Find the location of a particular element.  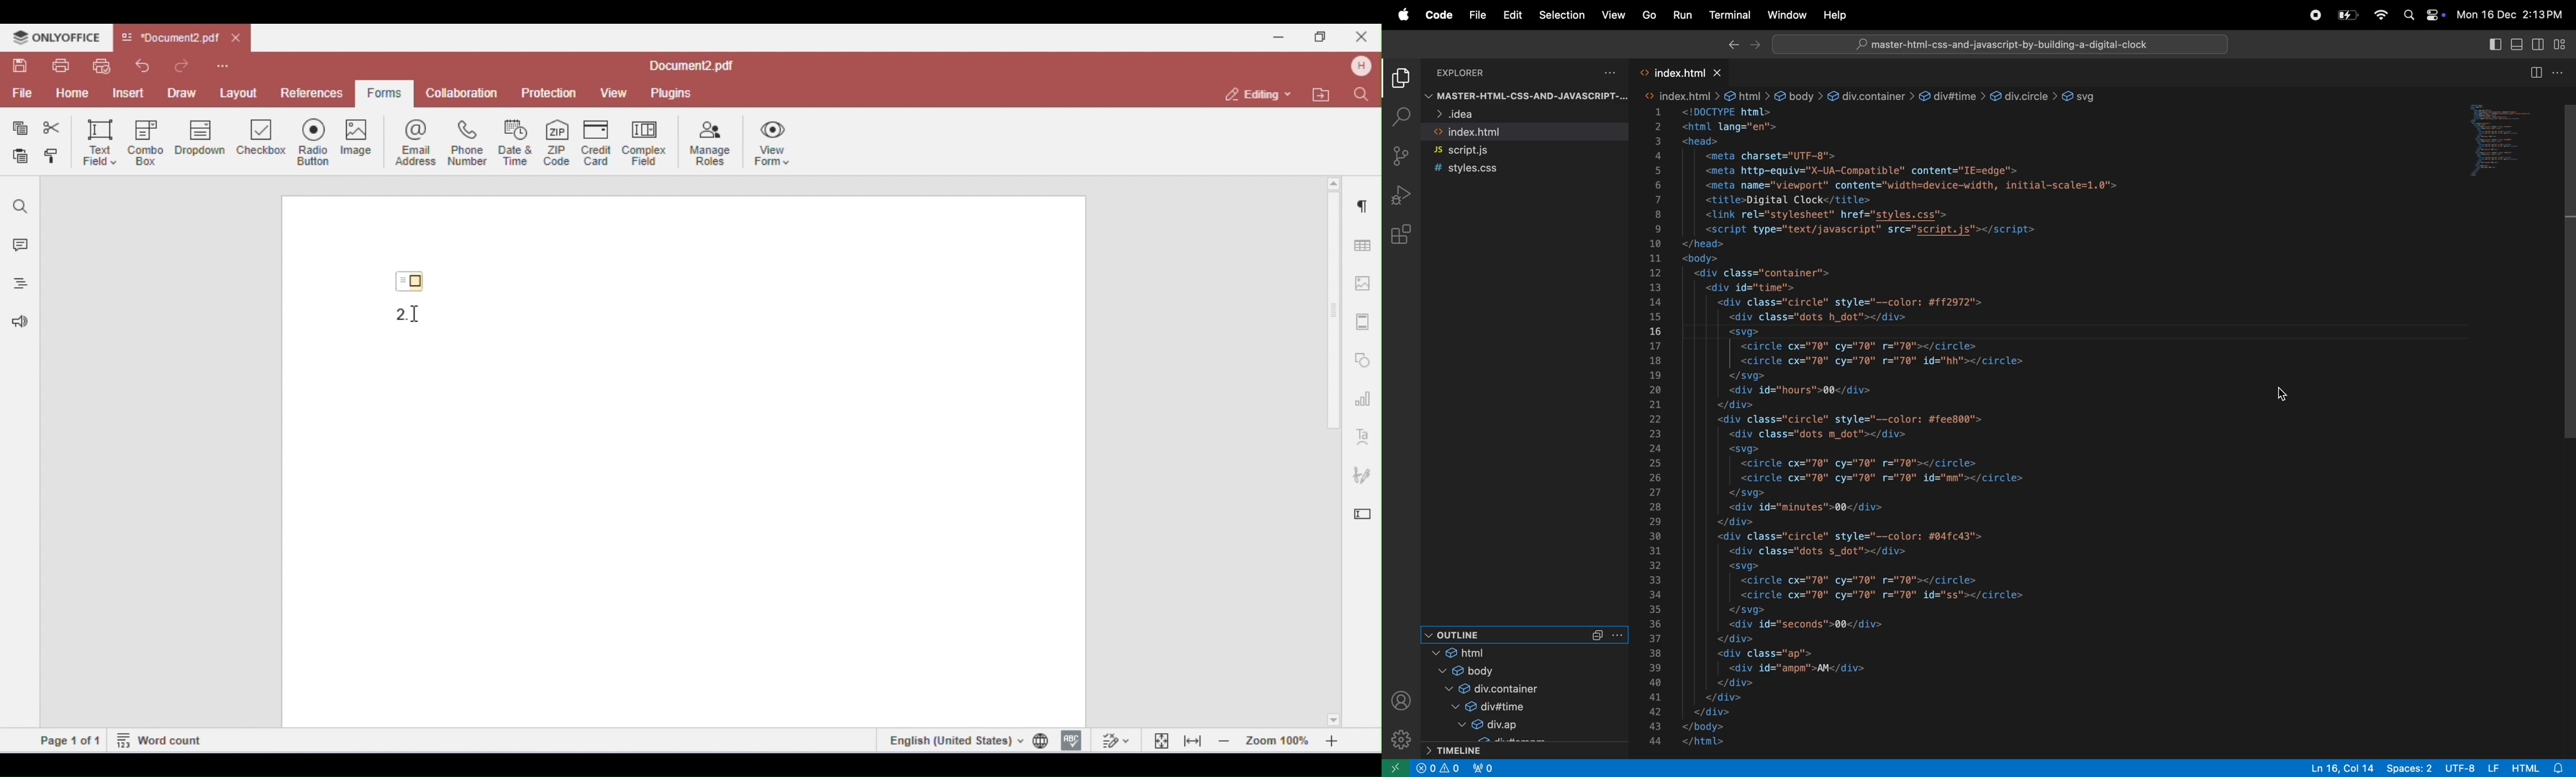

window is located at coordinates (1786, 15).